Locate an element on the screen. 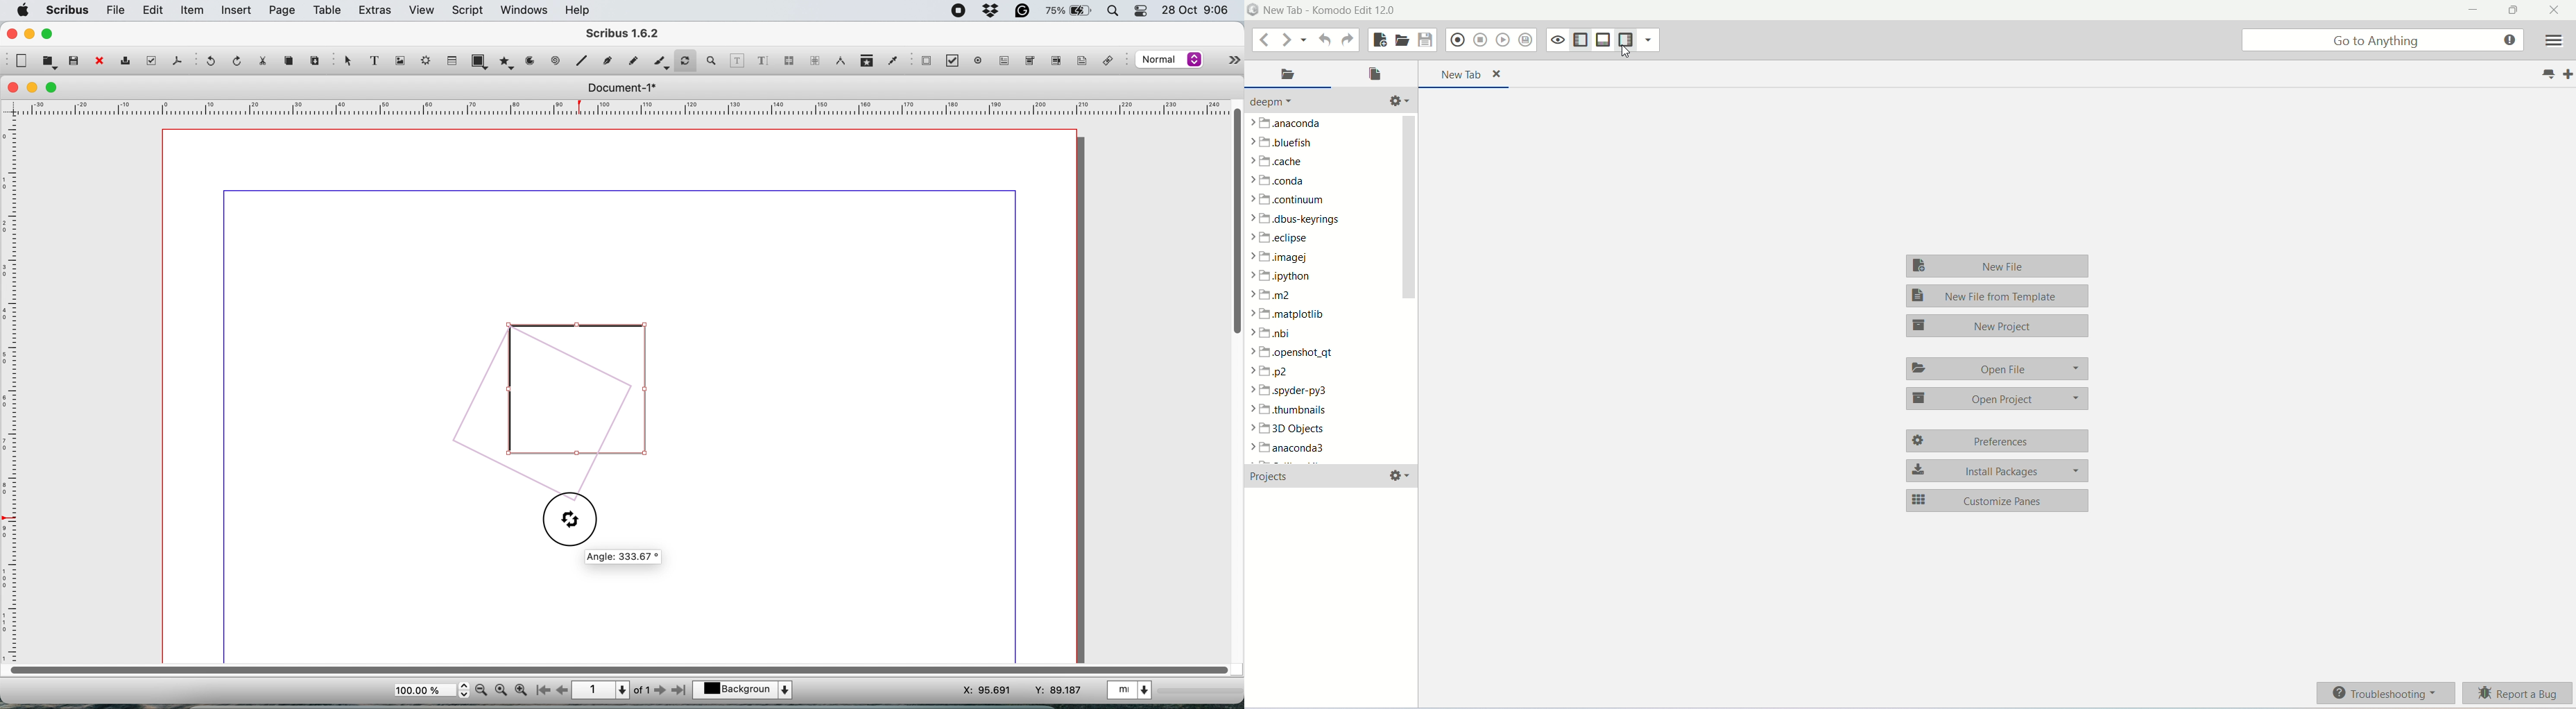 This screenshot has height=728, width=2576. anaconda is located at coordinates (1295, 449).